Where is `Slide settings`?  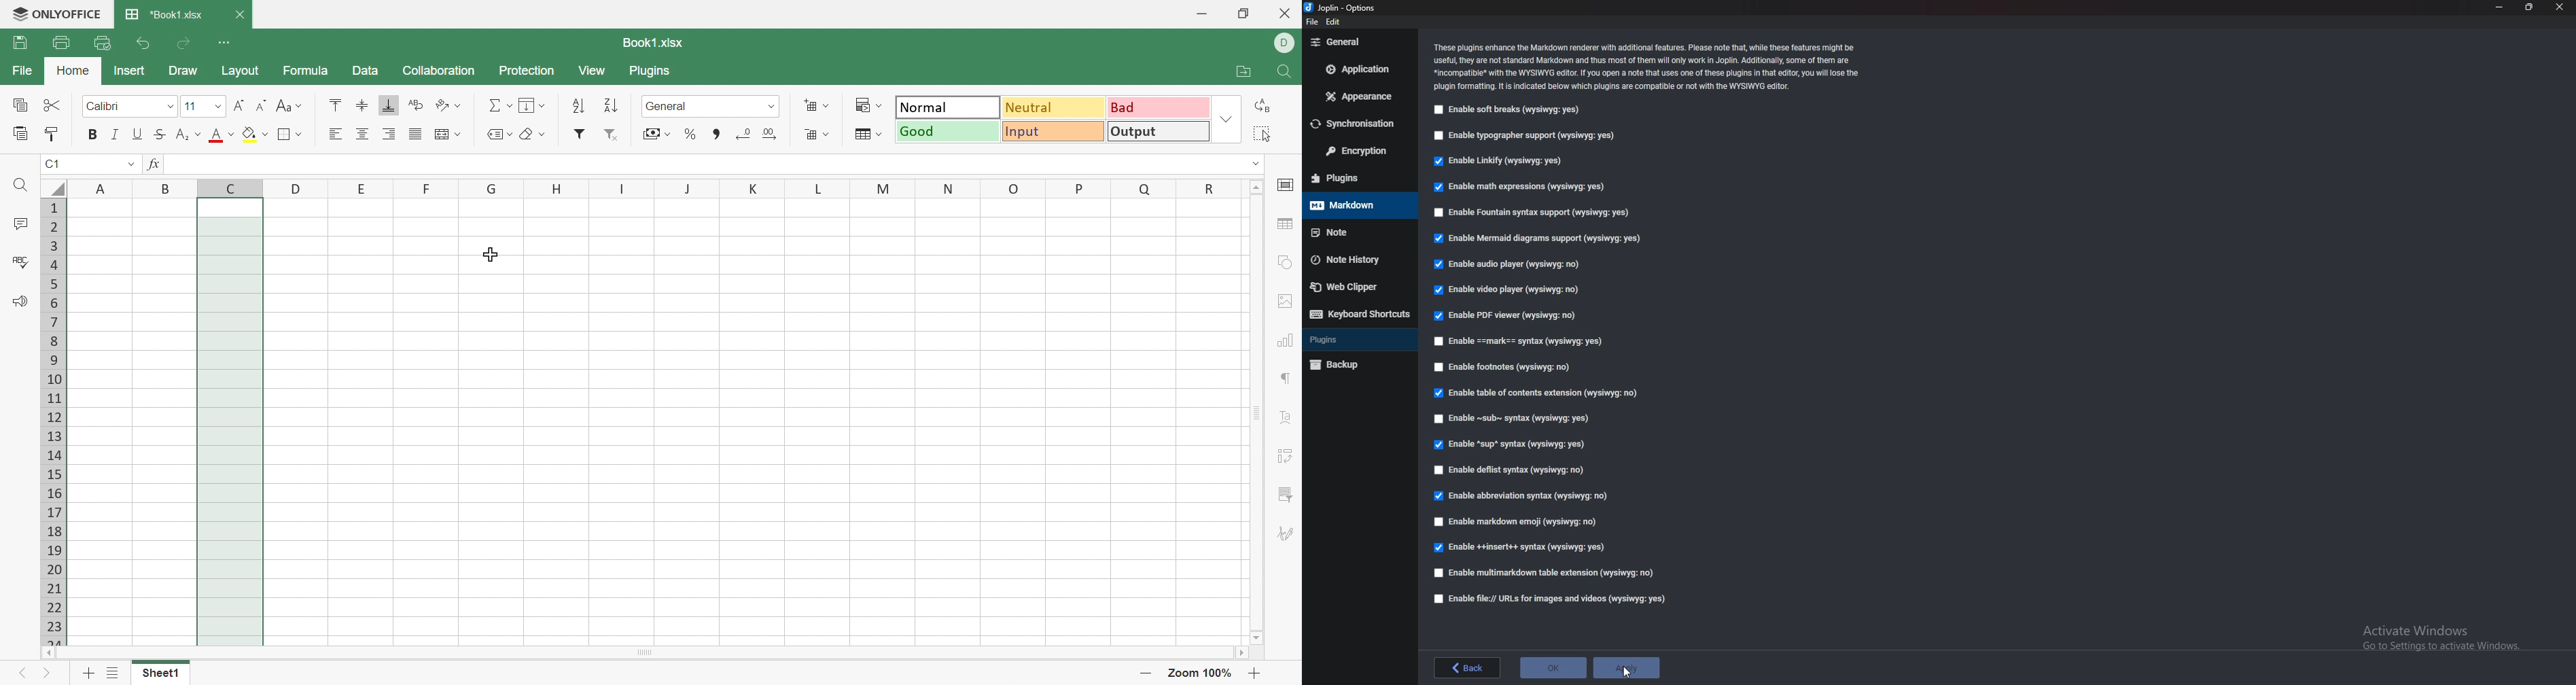
Slide settings is located at coordinates (1286, 186).